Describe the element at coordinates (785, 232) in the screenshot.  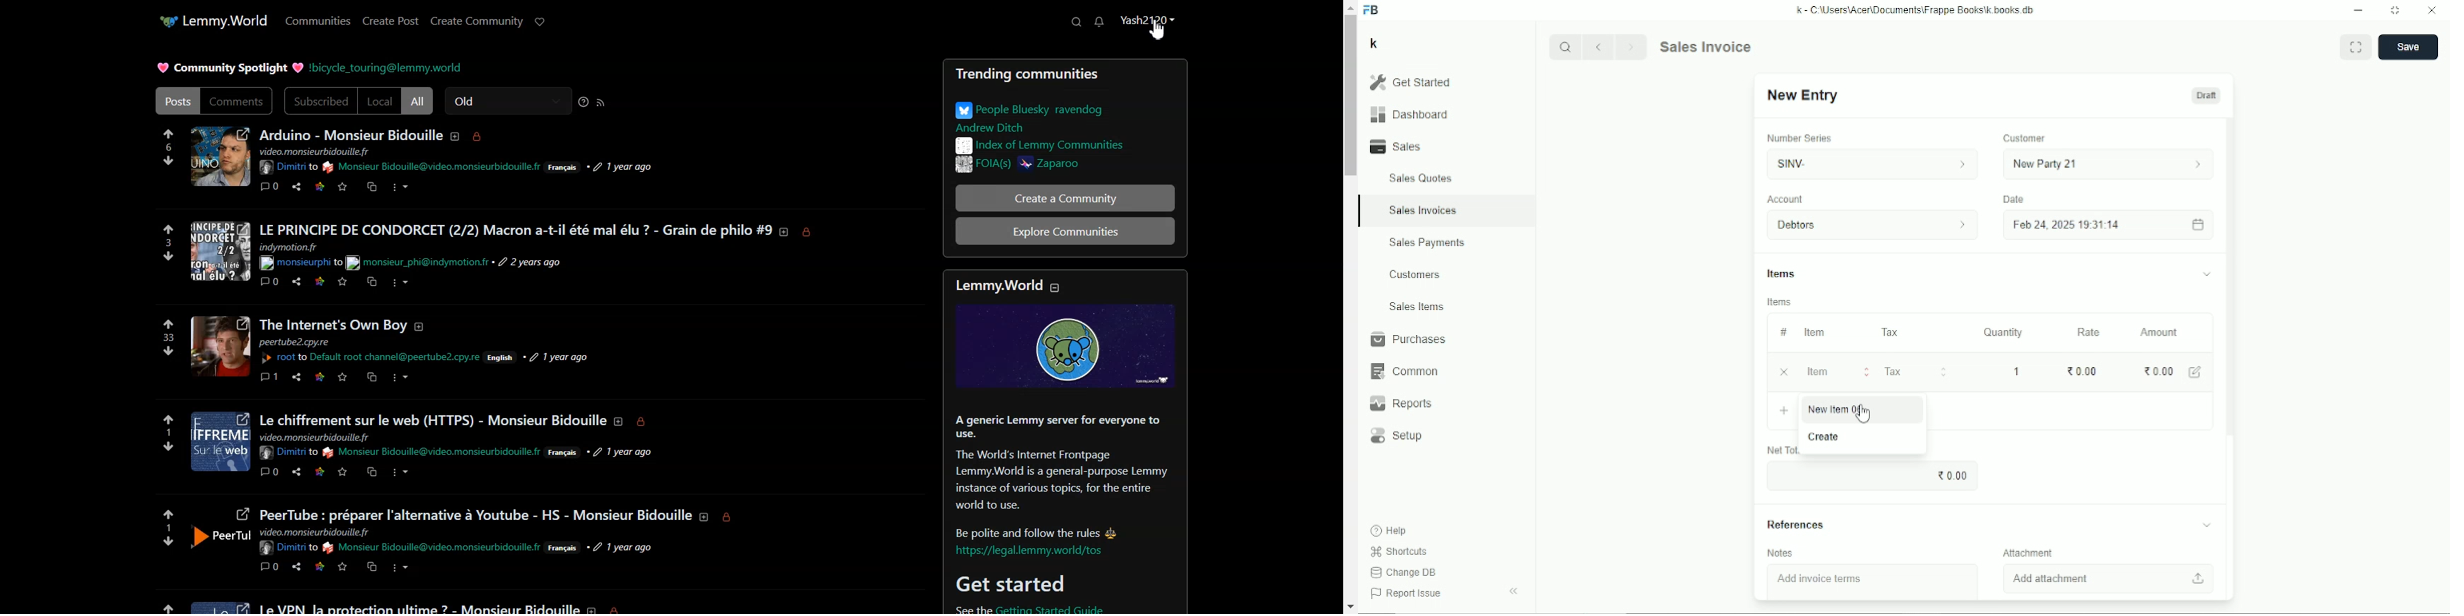
I see `about` at that location.